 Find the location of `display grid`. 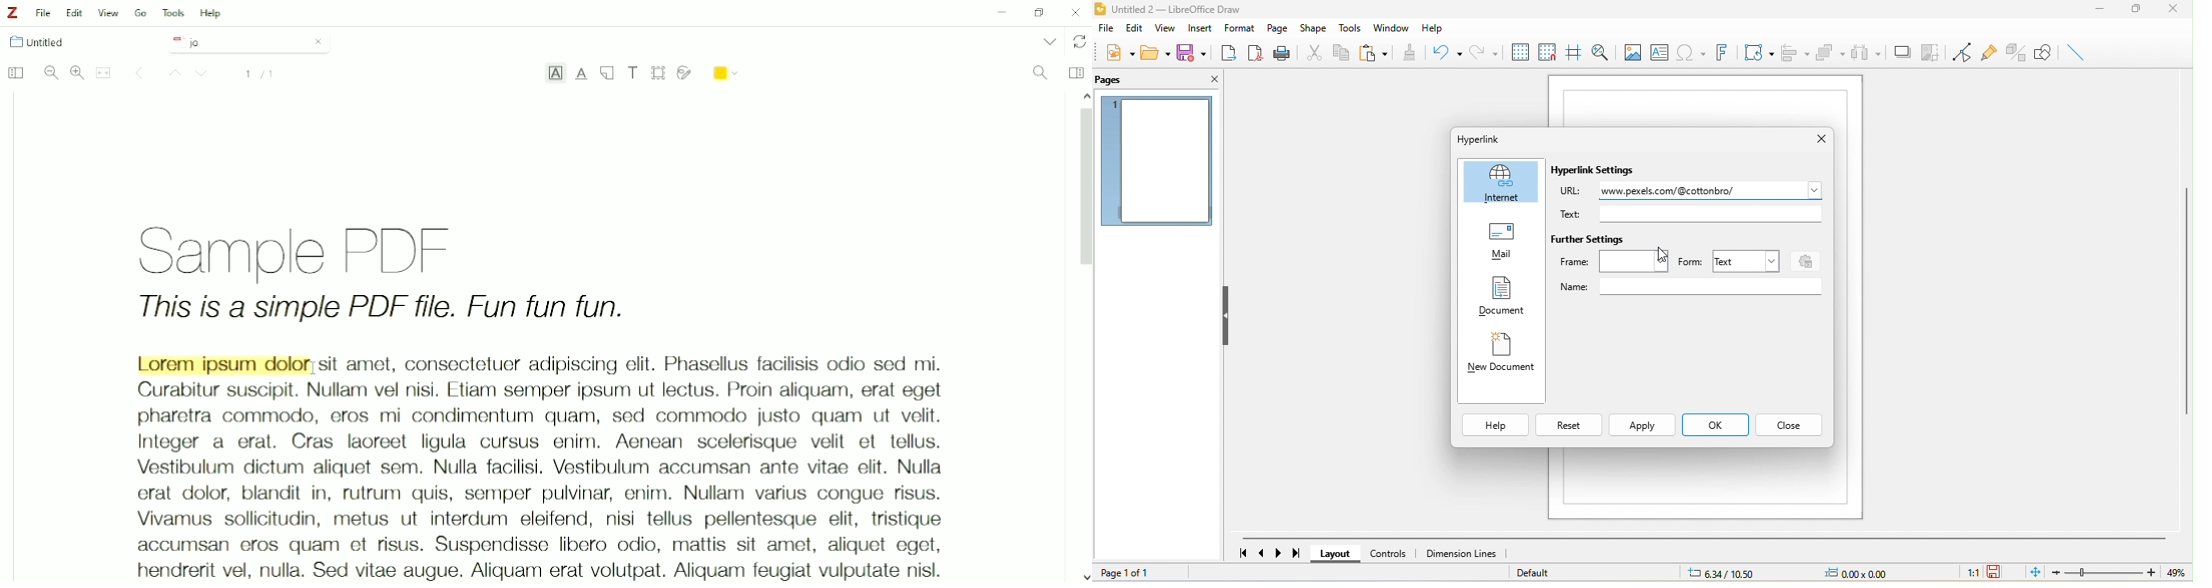

display grid is located at coordinates (1520, 52).